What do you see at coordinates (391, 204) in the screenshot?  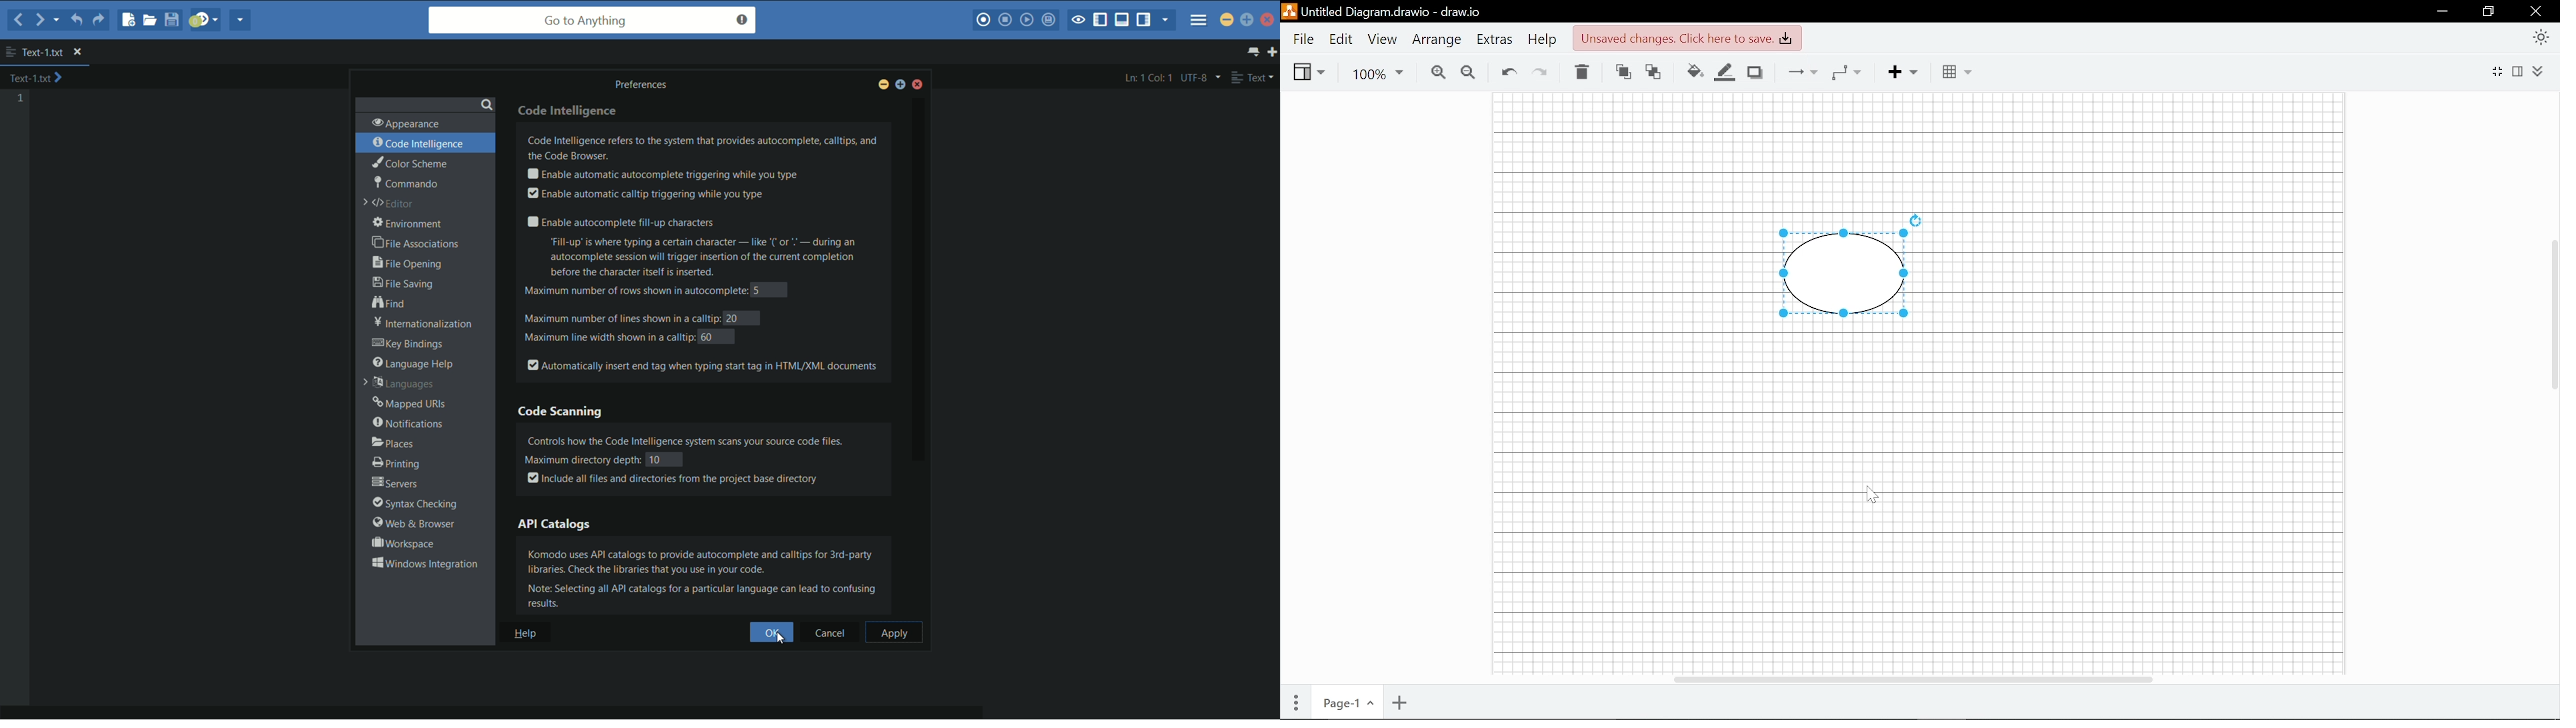 I see `editor` at bounding box center [391, 204].